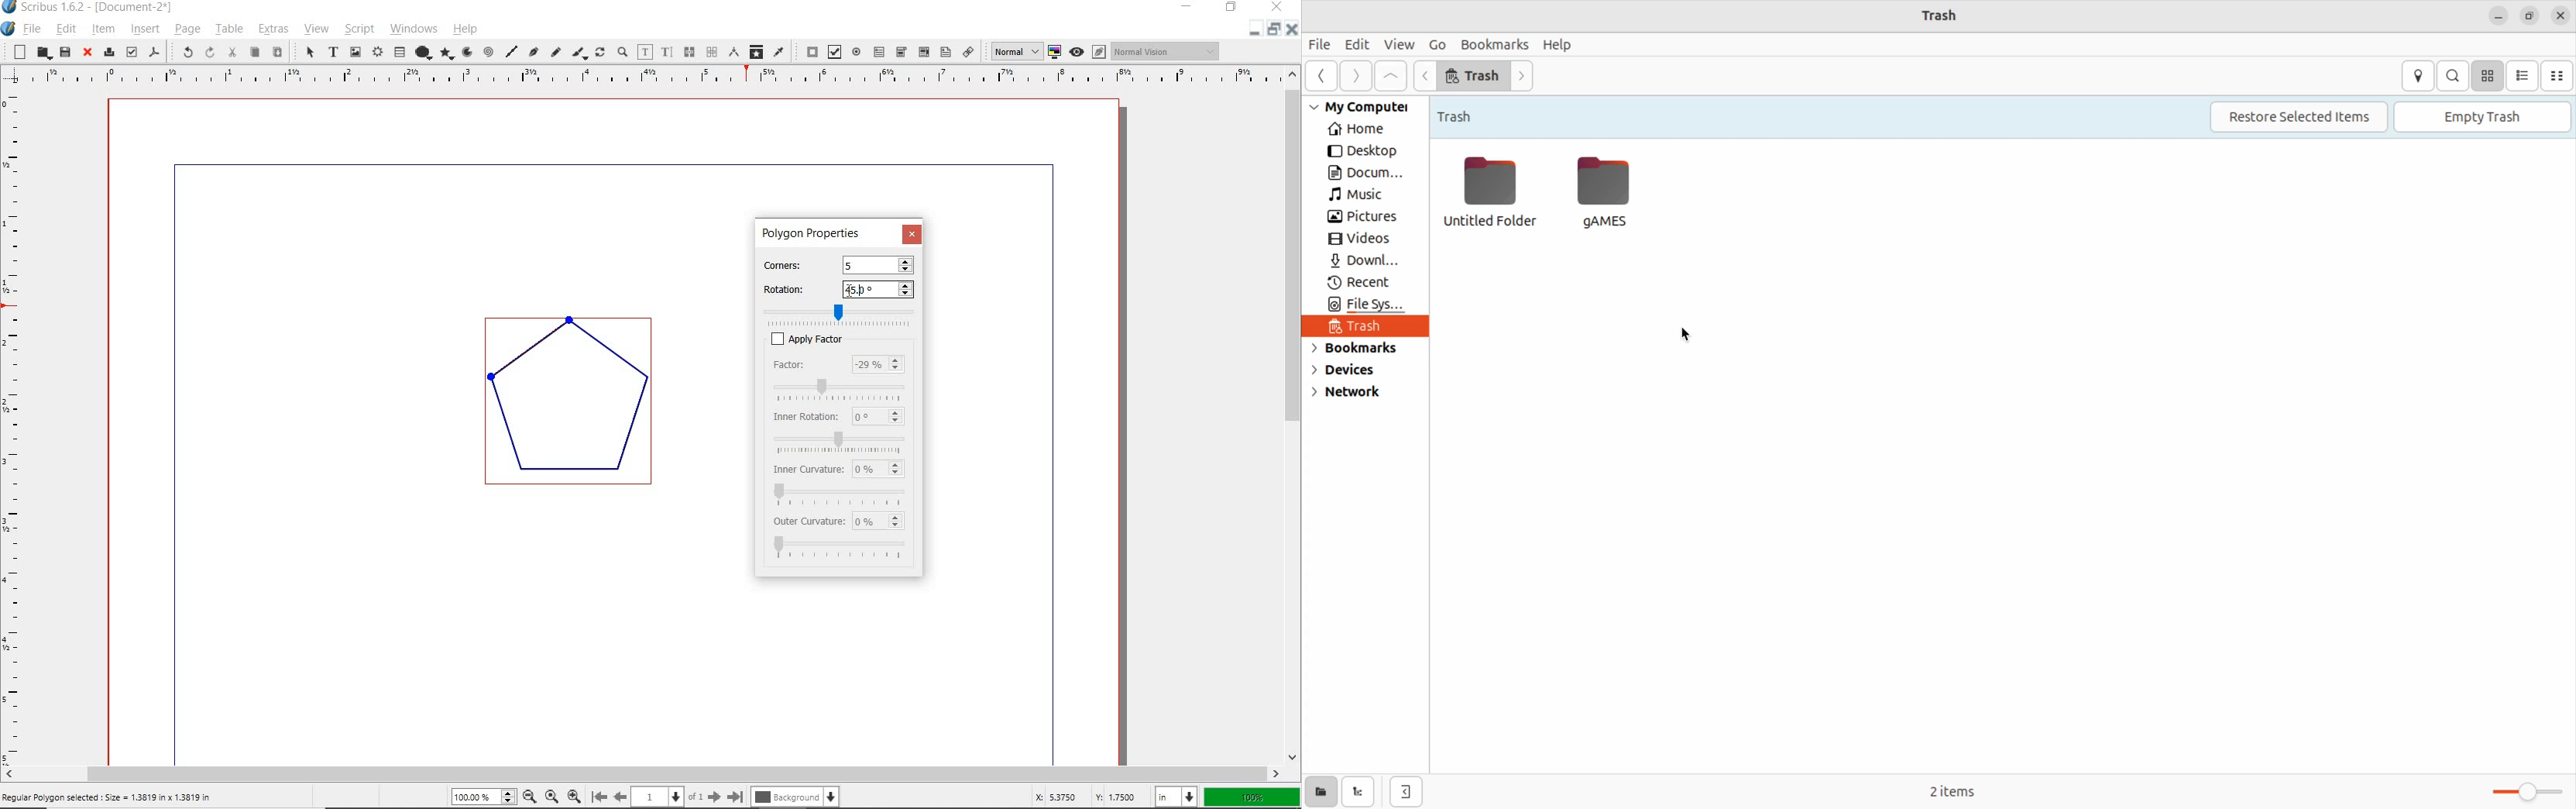  I want to click on pdf list box, so click(946, 53).